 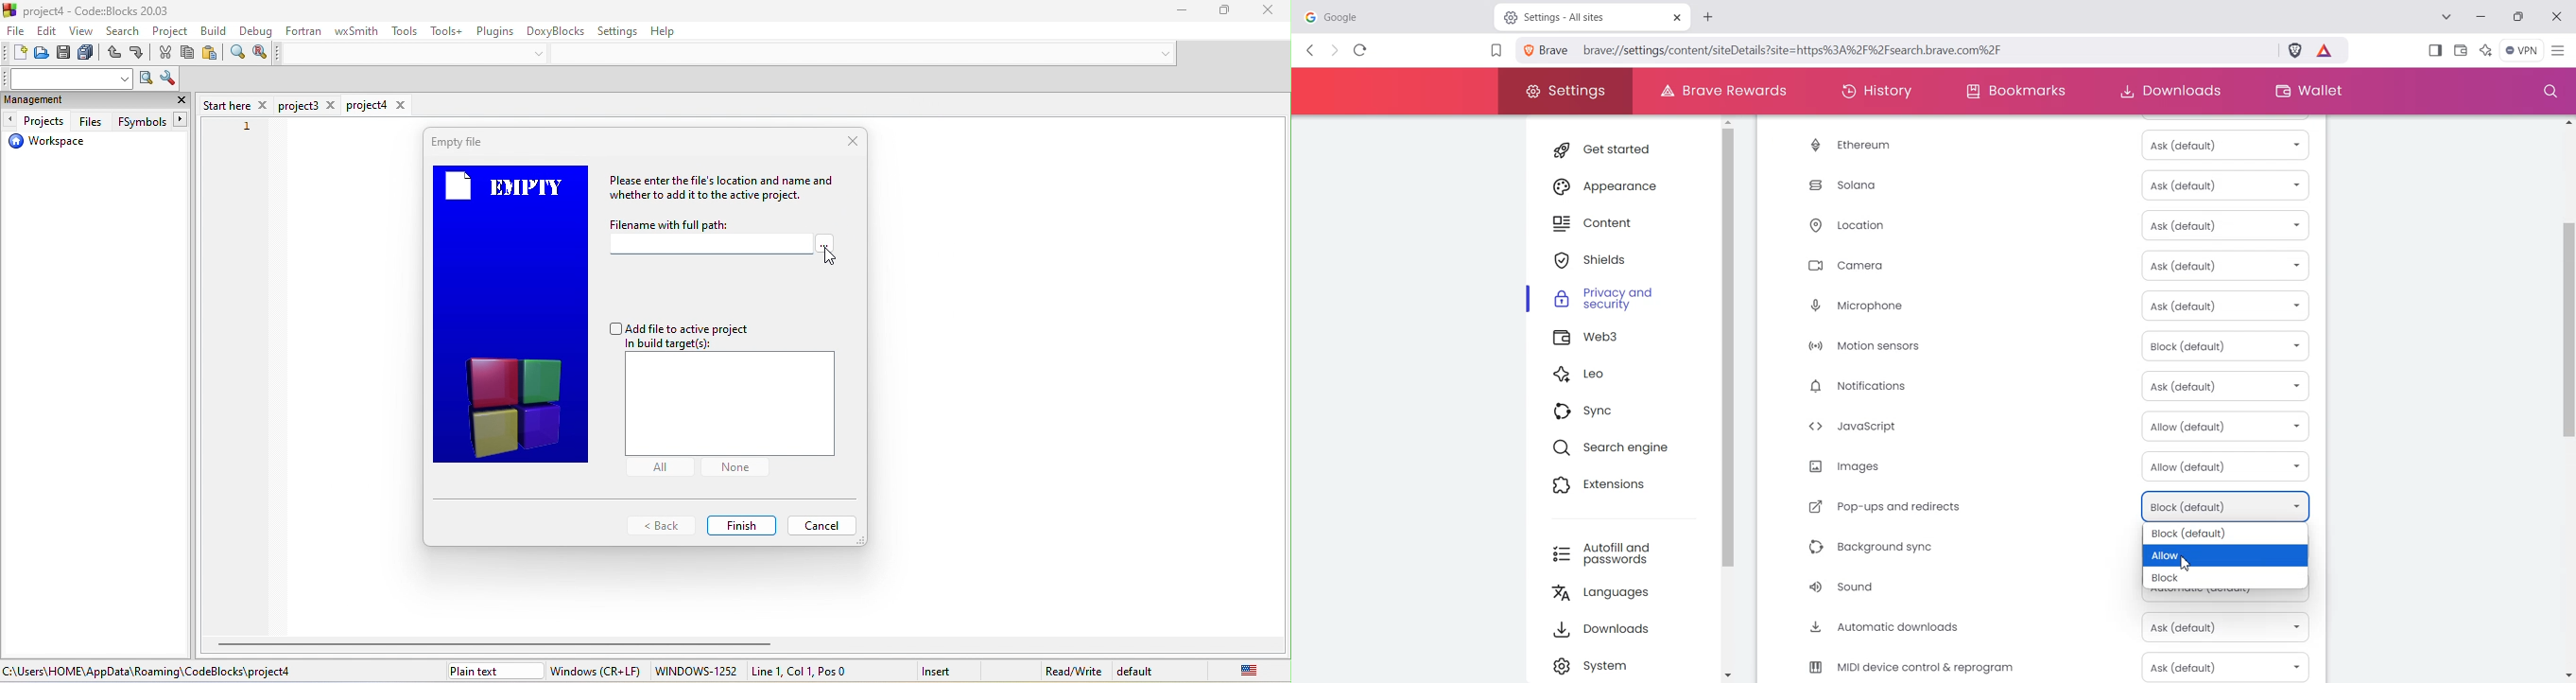 What do you see at coordinates (462, 142) in the screenshot?
I see `Empty file` at bounding box center [462, 142].